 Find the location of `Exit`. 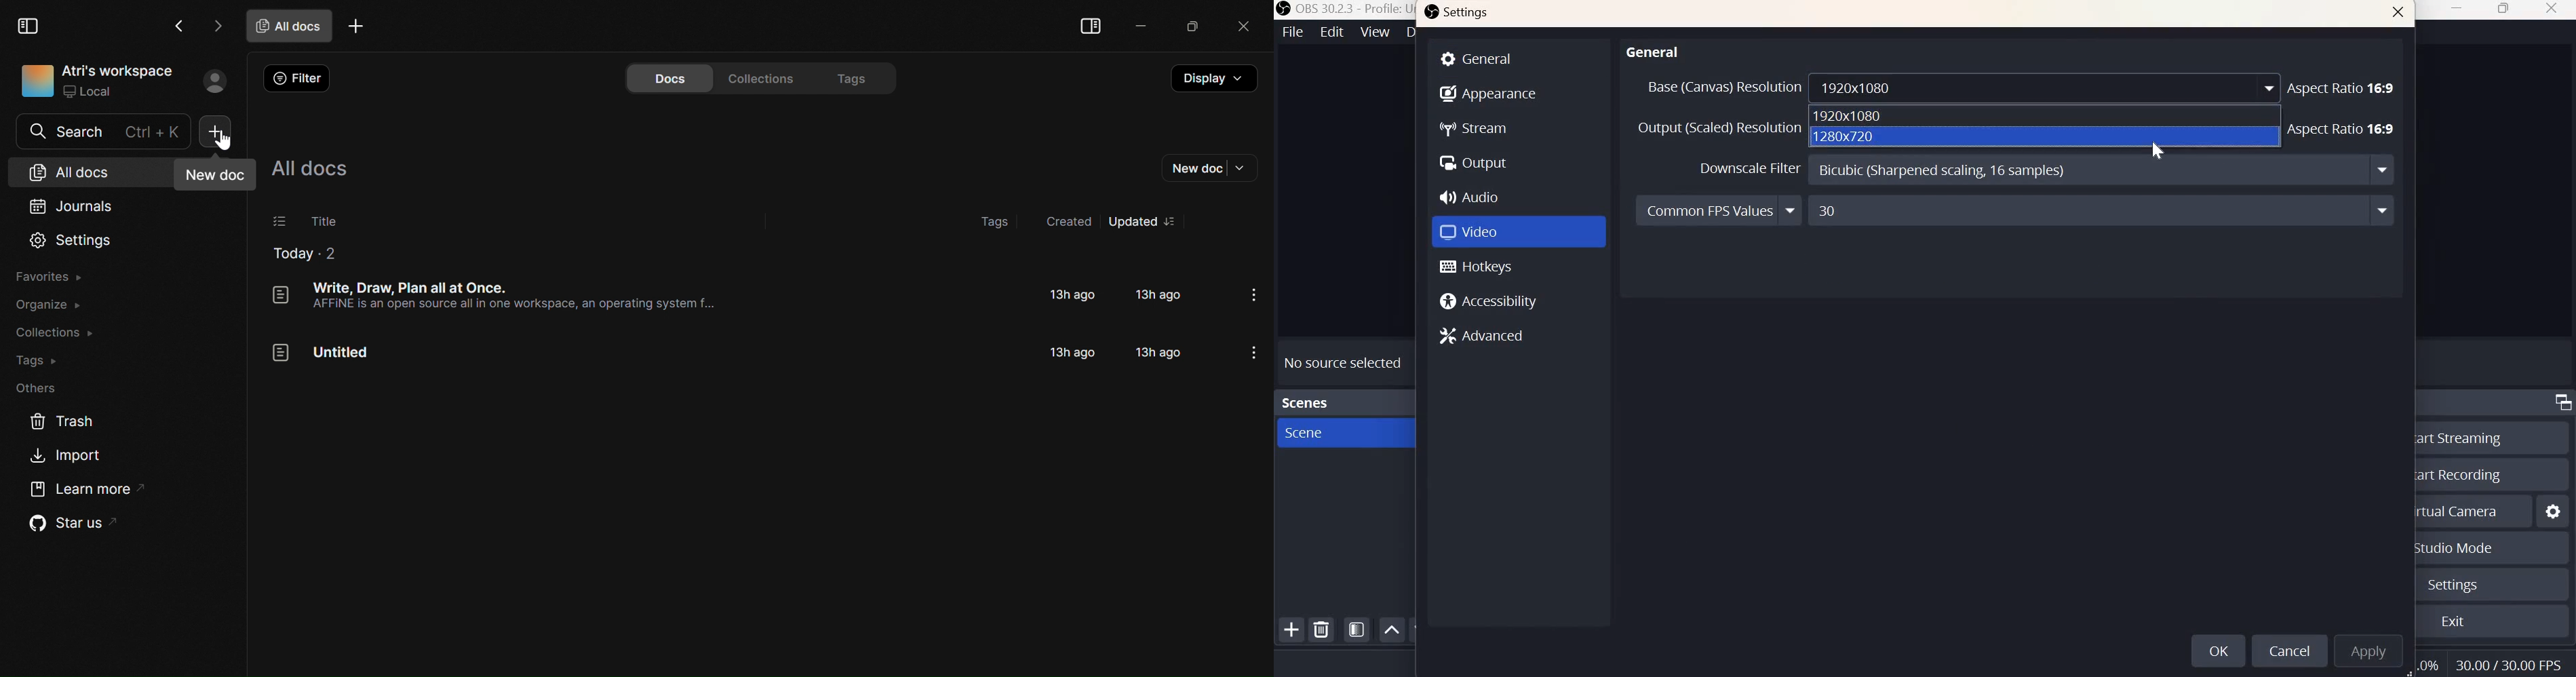

Exit is located at coordinates (2453, 623).